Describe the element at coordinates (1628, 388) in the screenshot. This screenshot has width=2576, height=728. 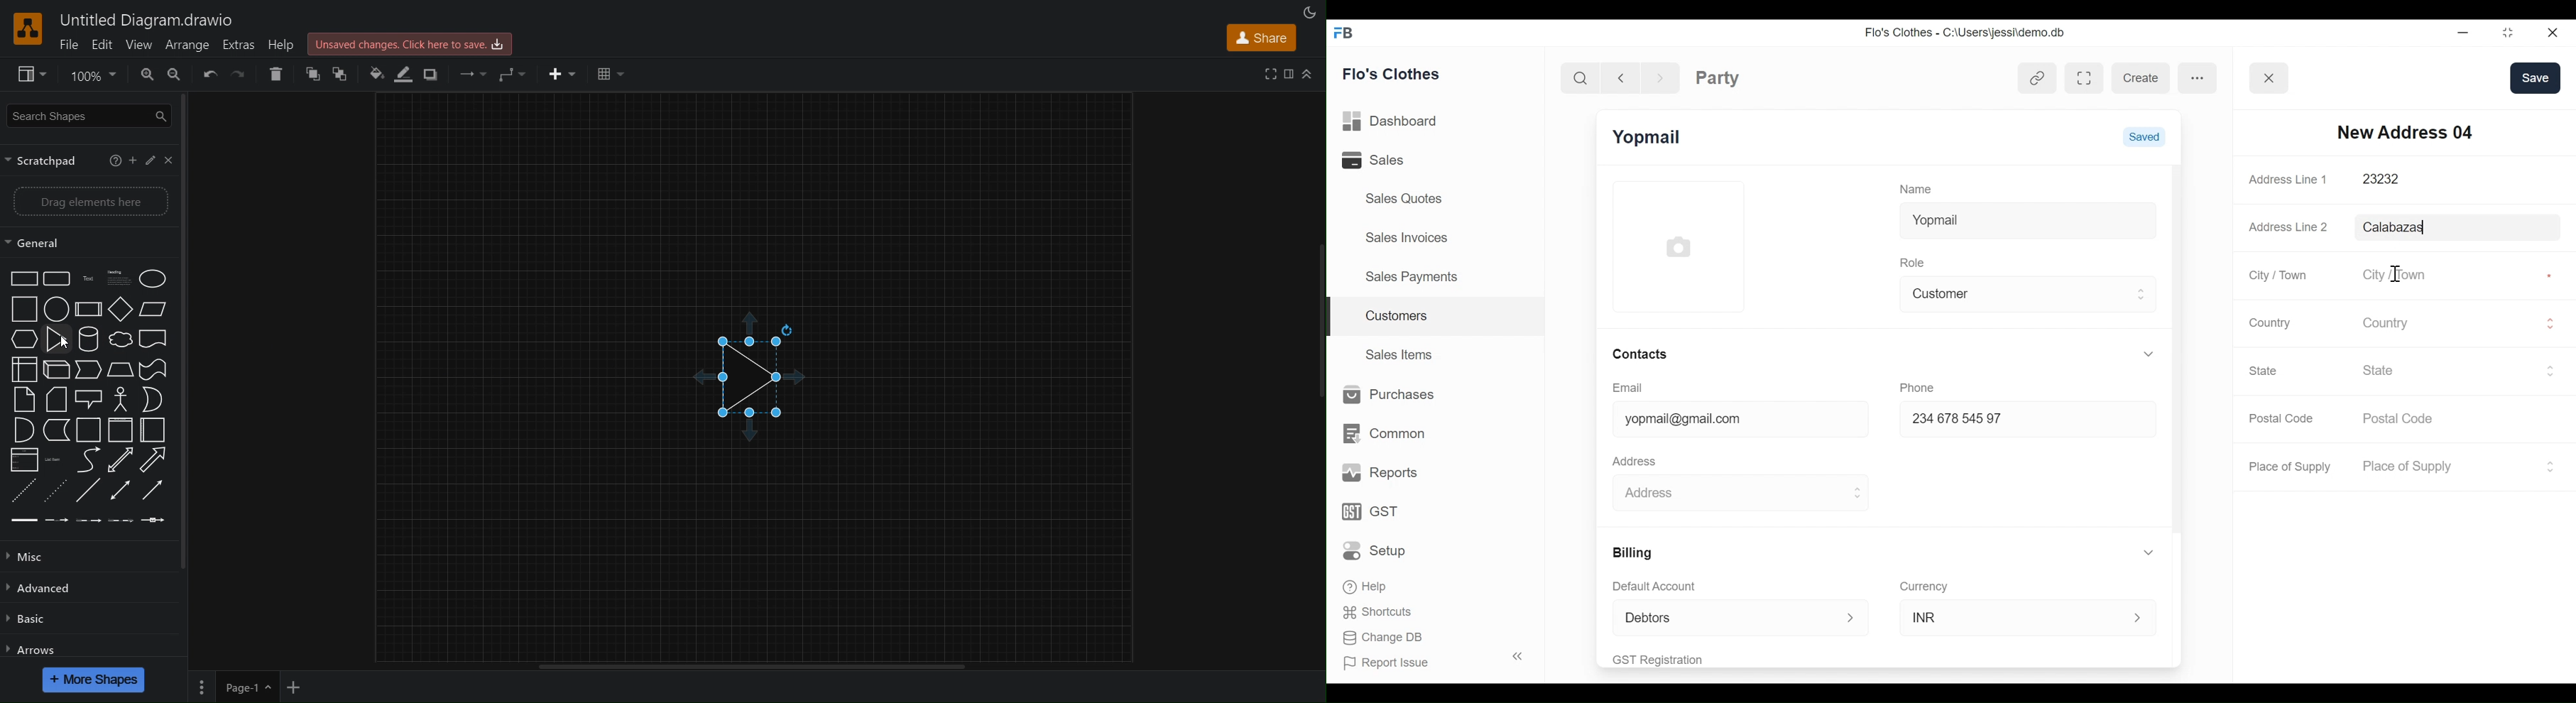
I see `Email` at that location.